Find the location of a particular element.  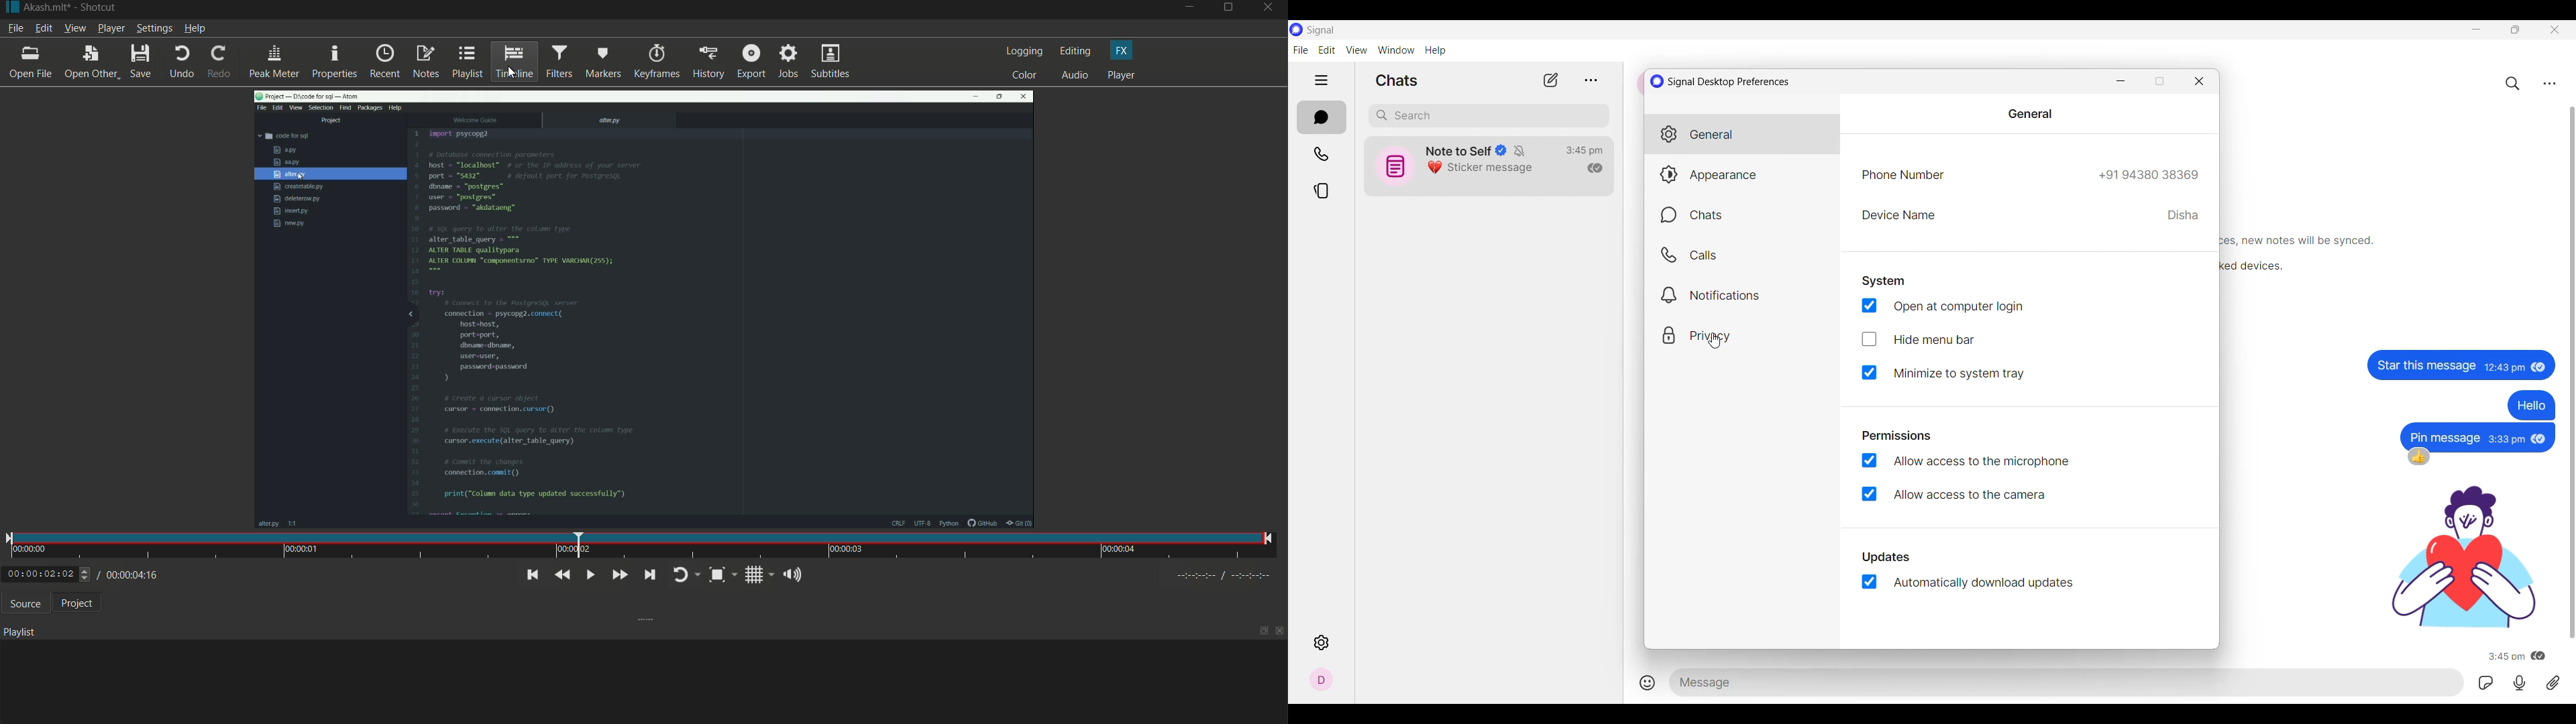

open file is located at coordinates (29, 62).